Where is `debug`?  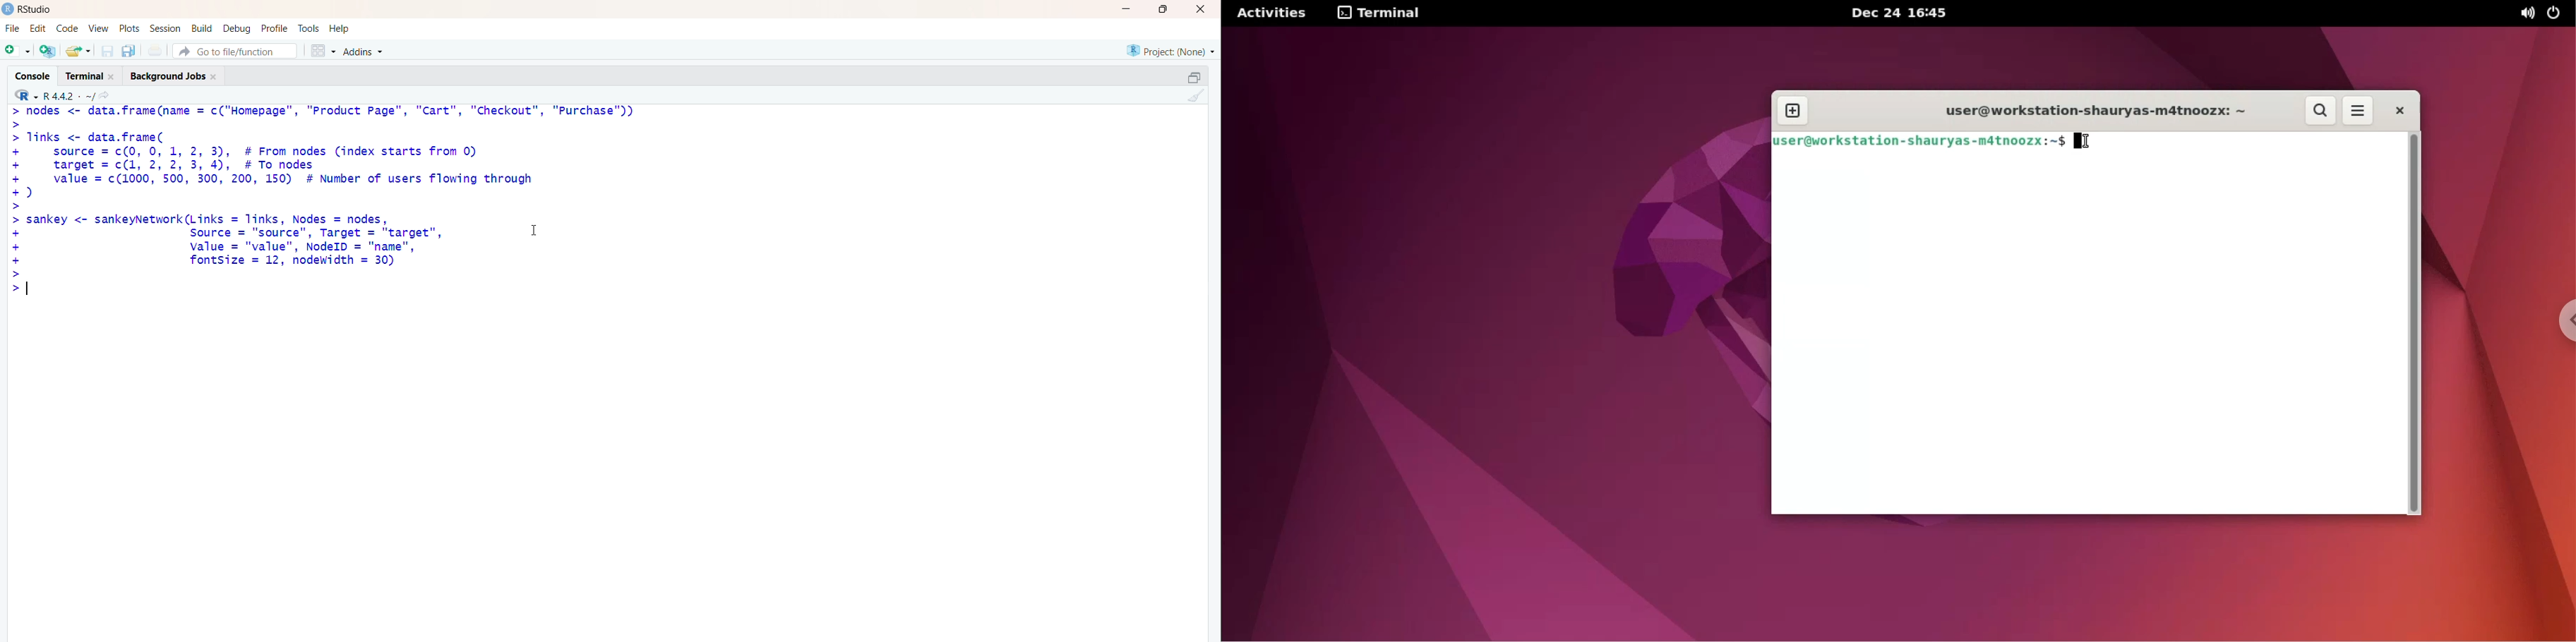 debug is located at coordinates (235, 29).